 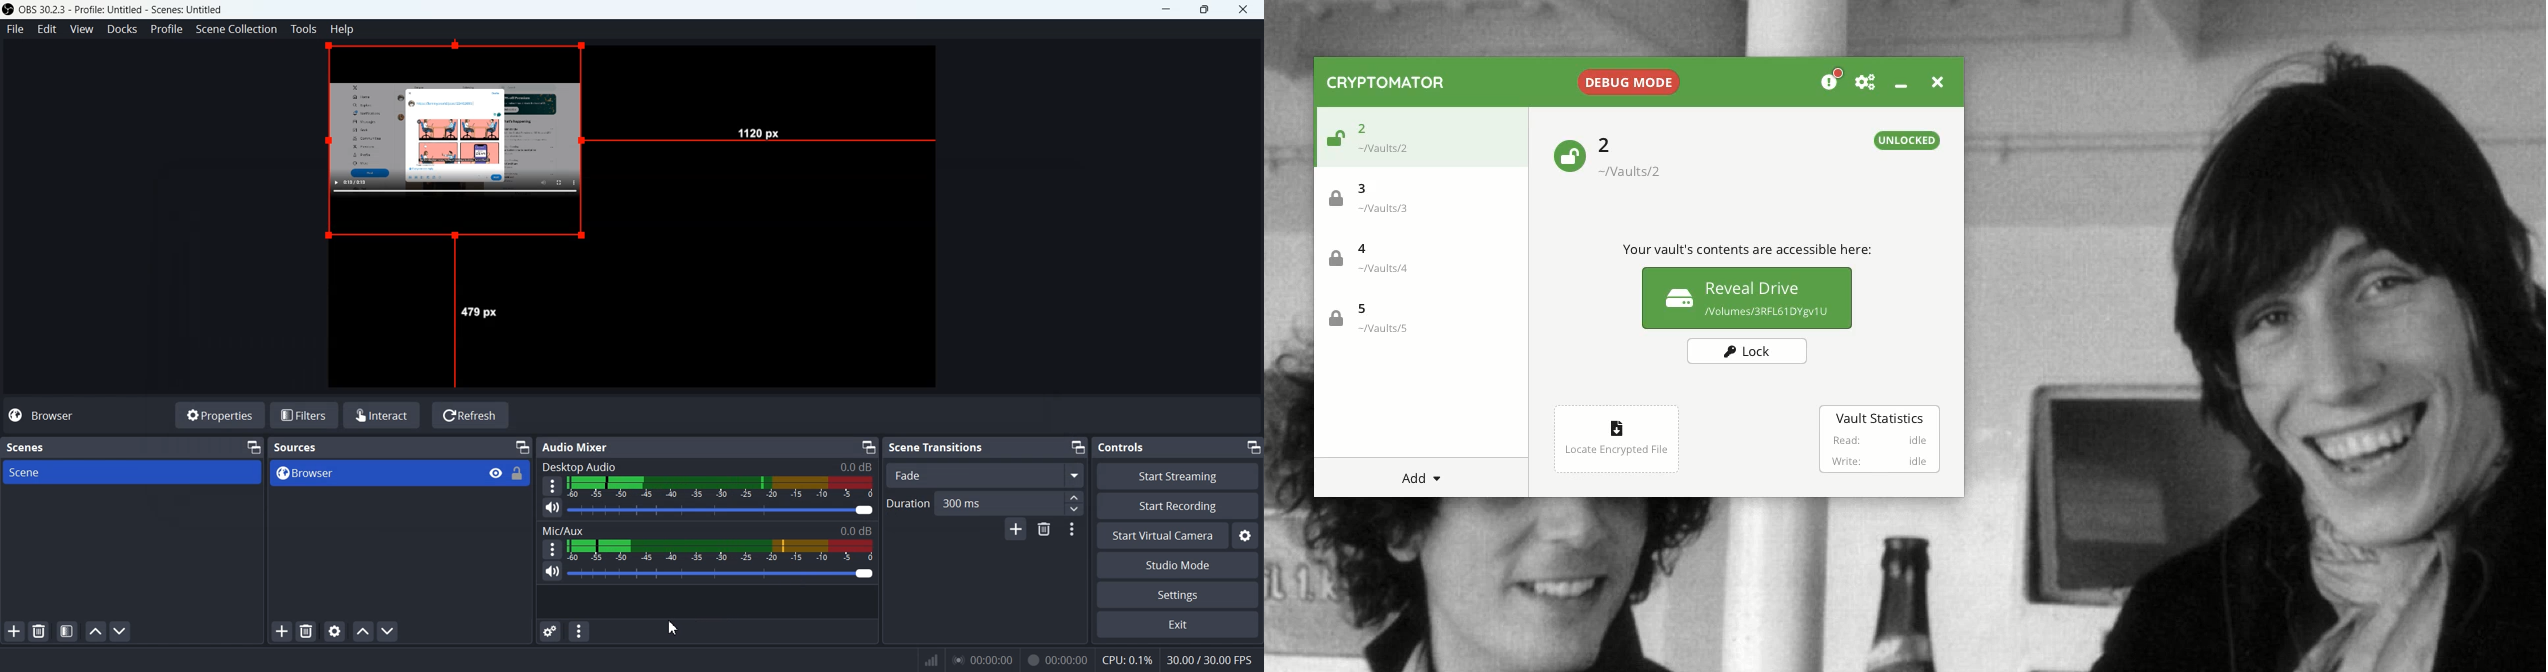 I want to click on CPU:0.1%, so click(x=1128, y=659).